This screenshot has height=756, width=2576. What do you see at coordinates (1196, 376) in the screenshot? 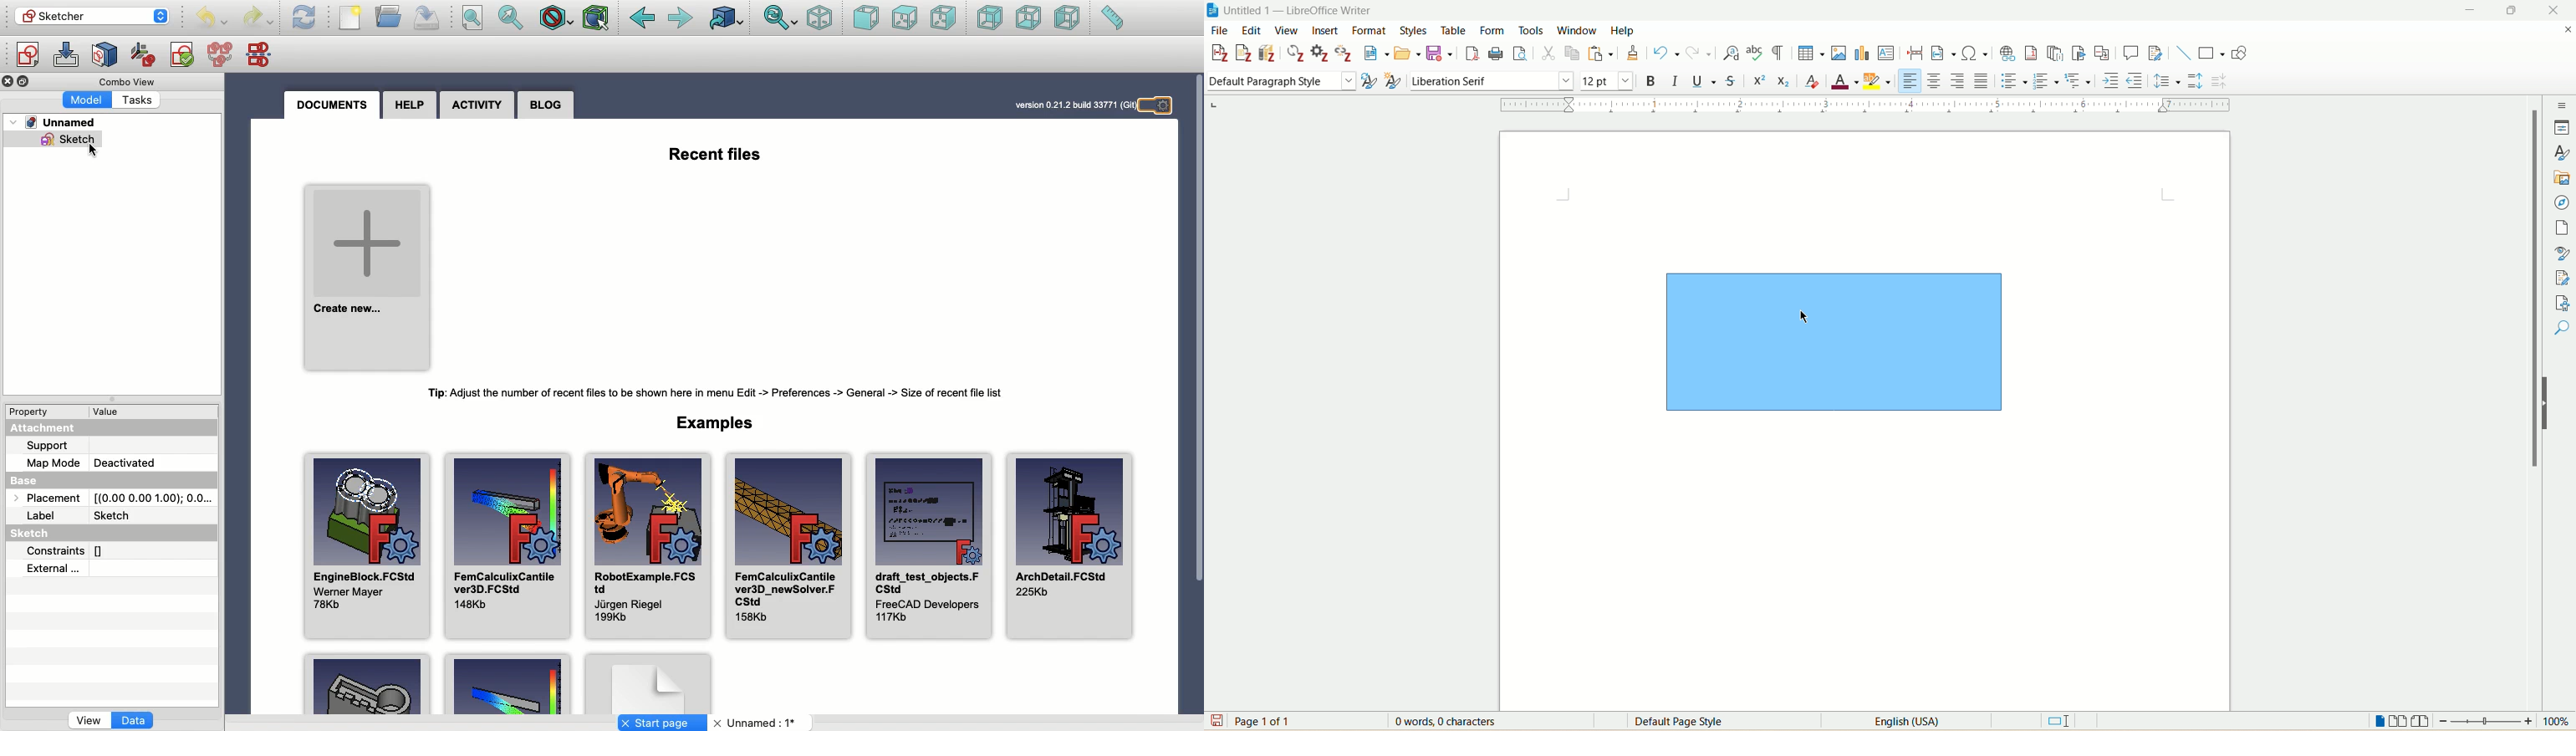
I see `Scroll` at bounding box center [1196, 376].